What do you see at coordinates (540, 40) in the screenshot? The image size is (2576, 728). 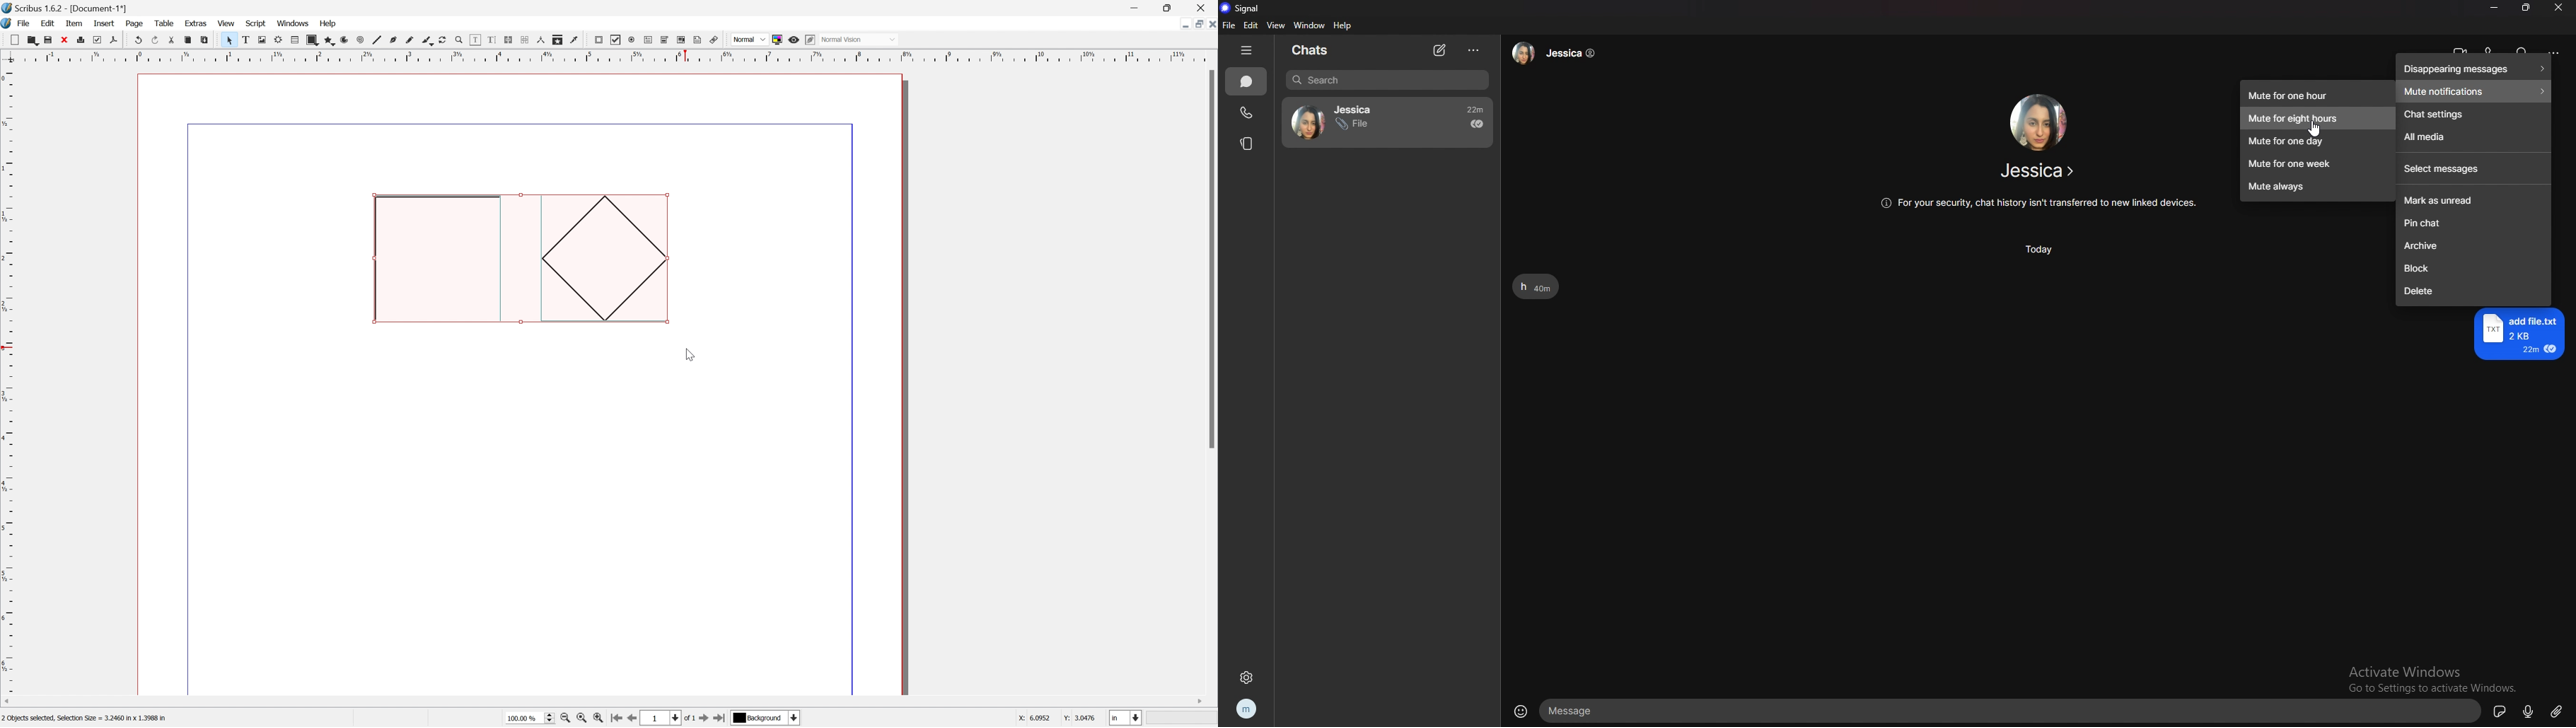 I see `measurements` at bounding box center [540, 40].